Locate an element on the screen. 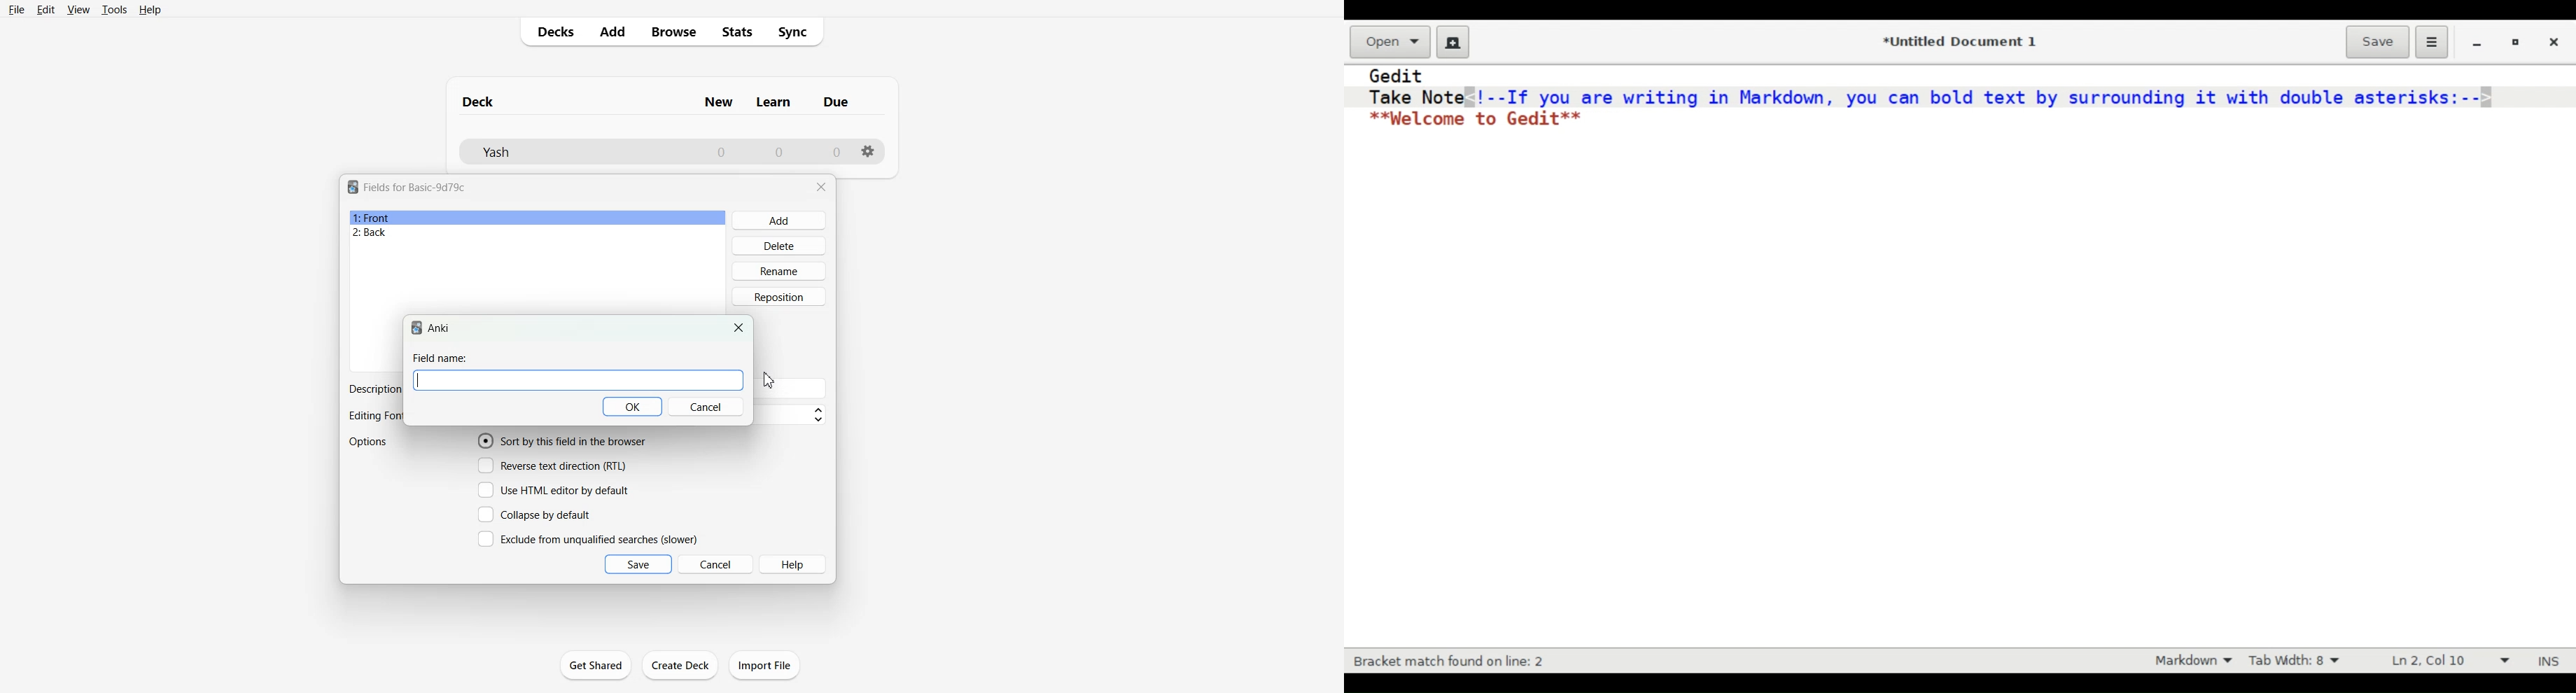 Image resolution: width=2576 pixels, height=700 pixels. Font size is located at coordinates (793, 415).